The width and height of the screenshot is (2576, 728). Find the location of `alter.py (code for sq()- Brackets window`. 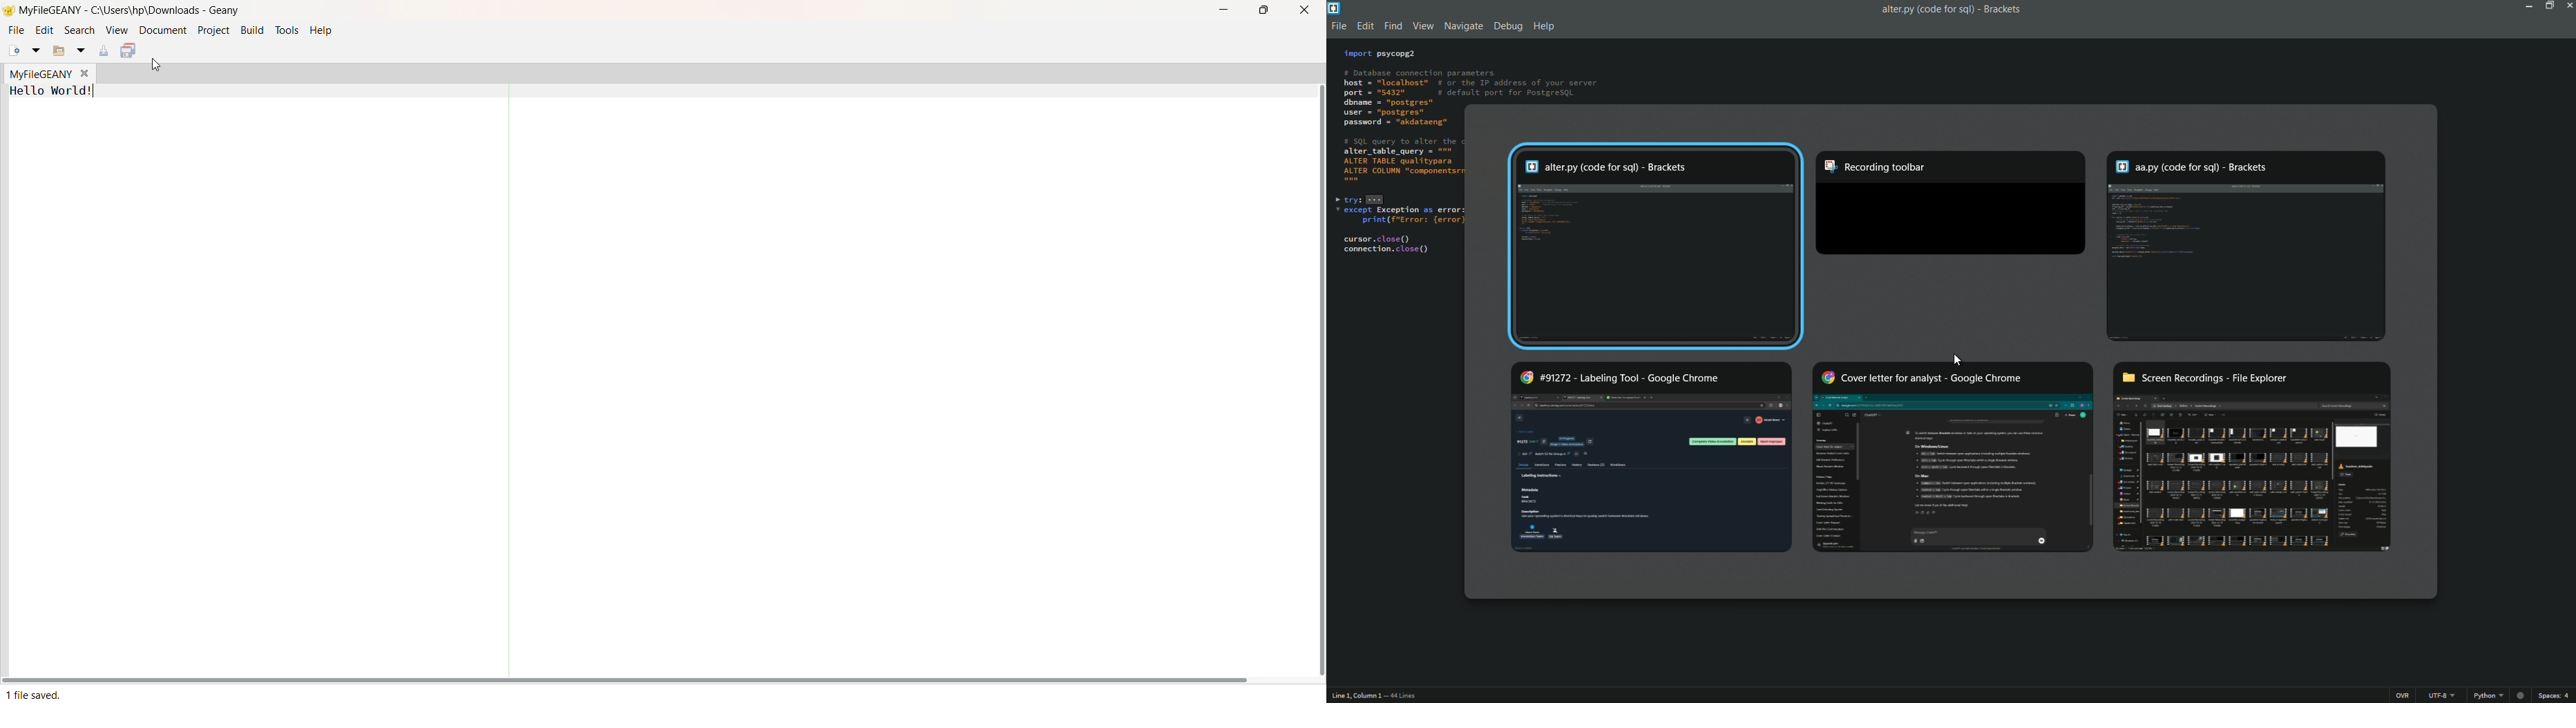

alter.py (code for sq()- Brackets window is located at coordinates (1656, 245).